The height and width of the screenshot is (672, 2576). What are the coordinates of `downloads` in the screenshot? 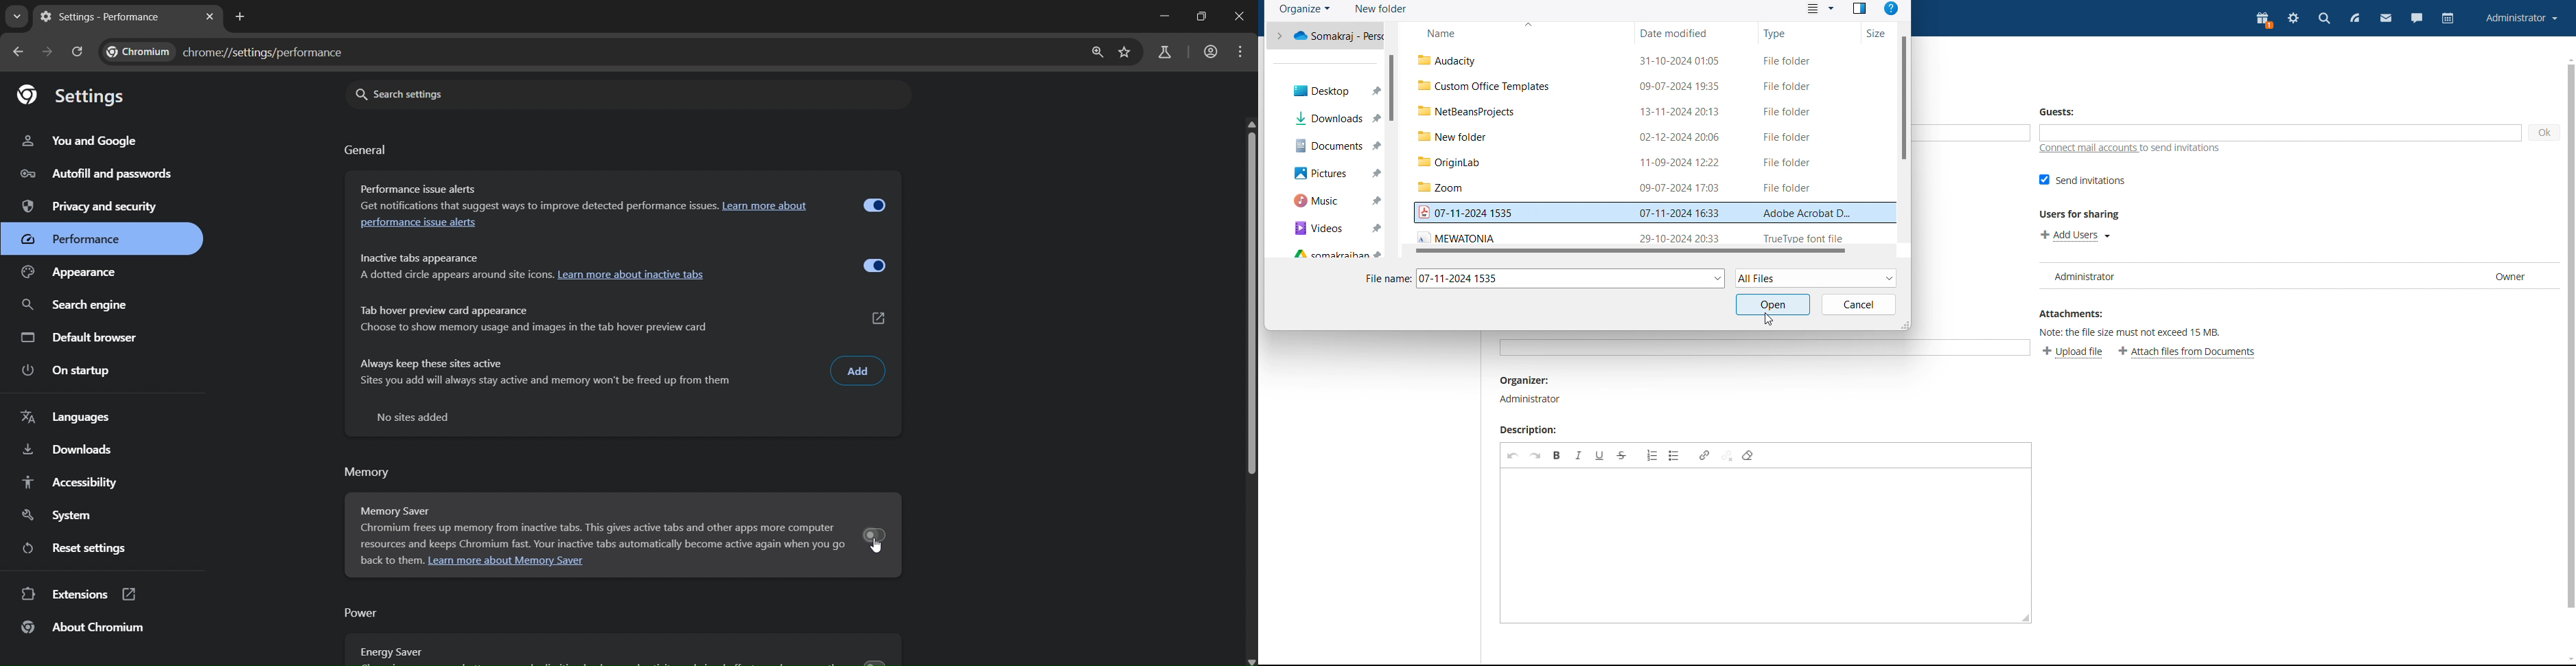 It's located at (67, 450).